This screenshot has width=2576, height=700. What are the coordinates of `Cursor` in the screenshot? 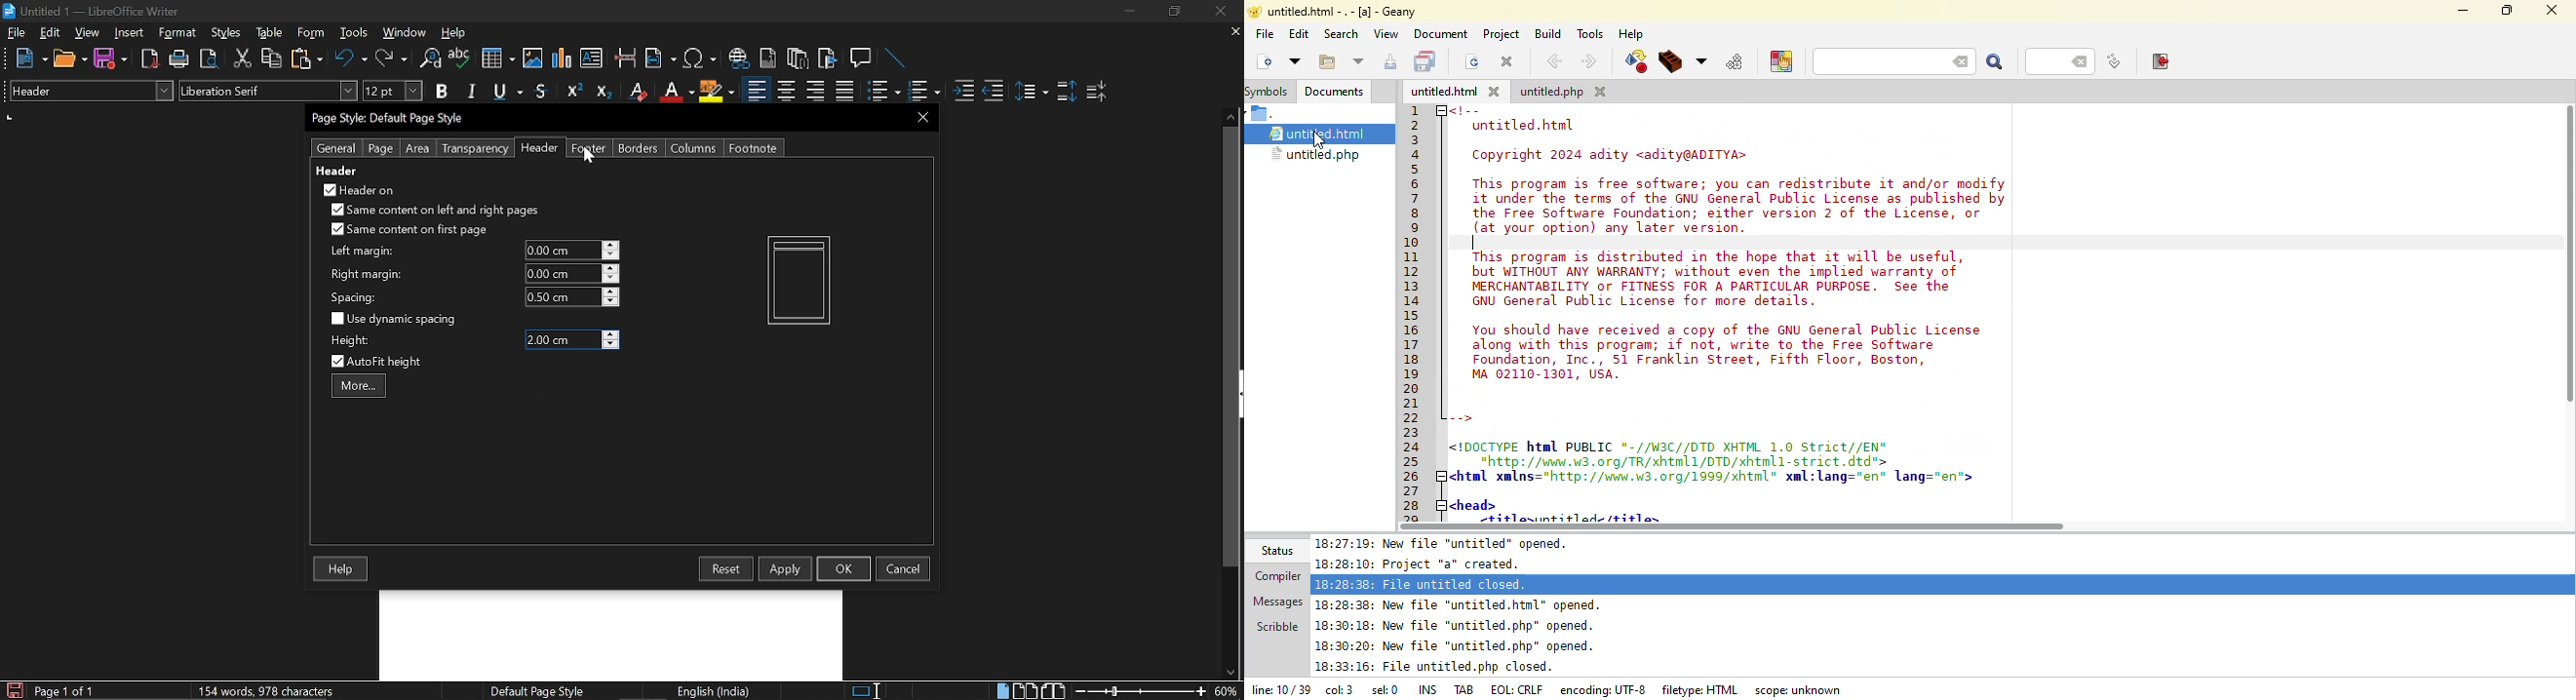 It's located at (589, 154).